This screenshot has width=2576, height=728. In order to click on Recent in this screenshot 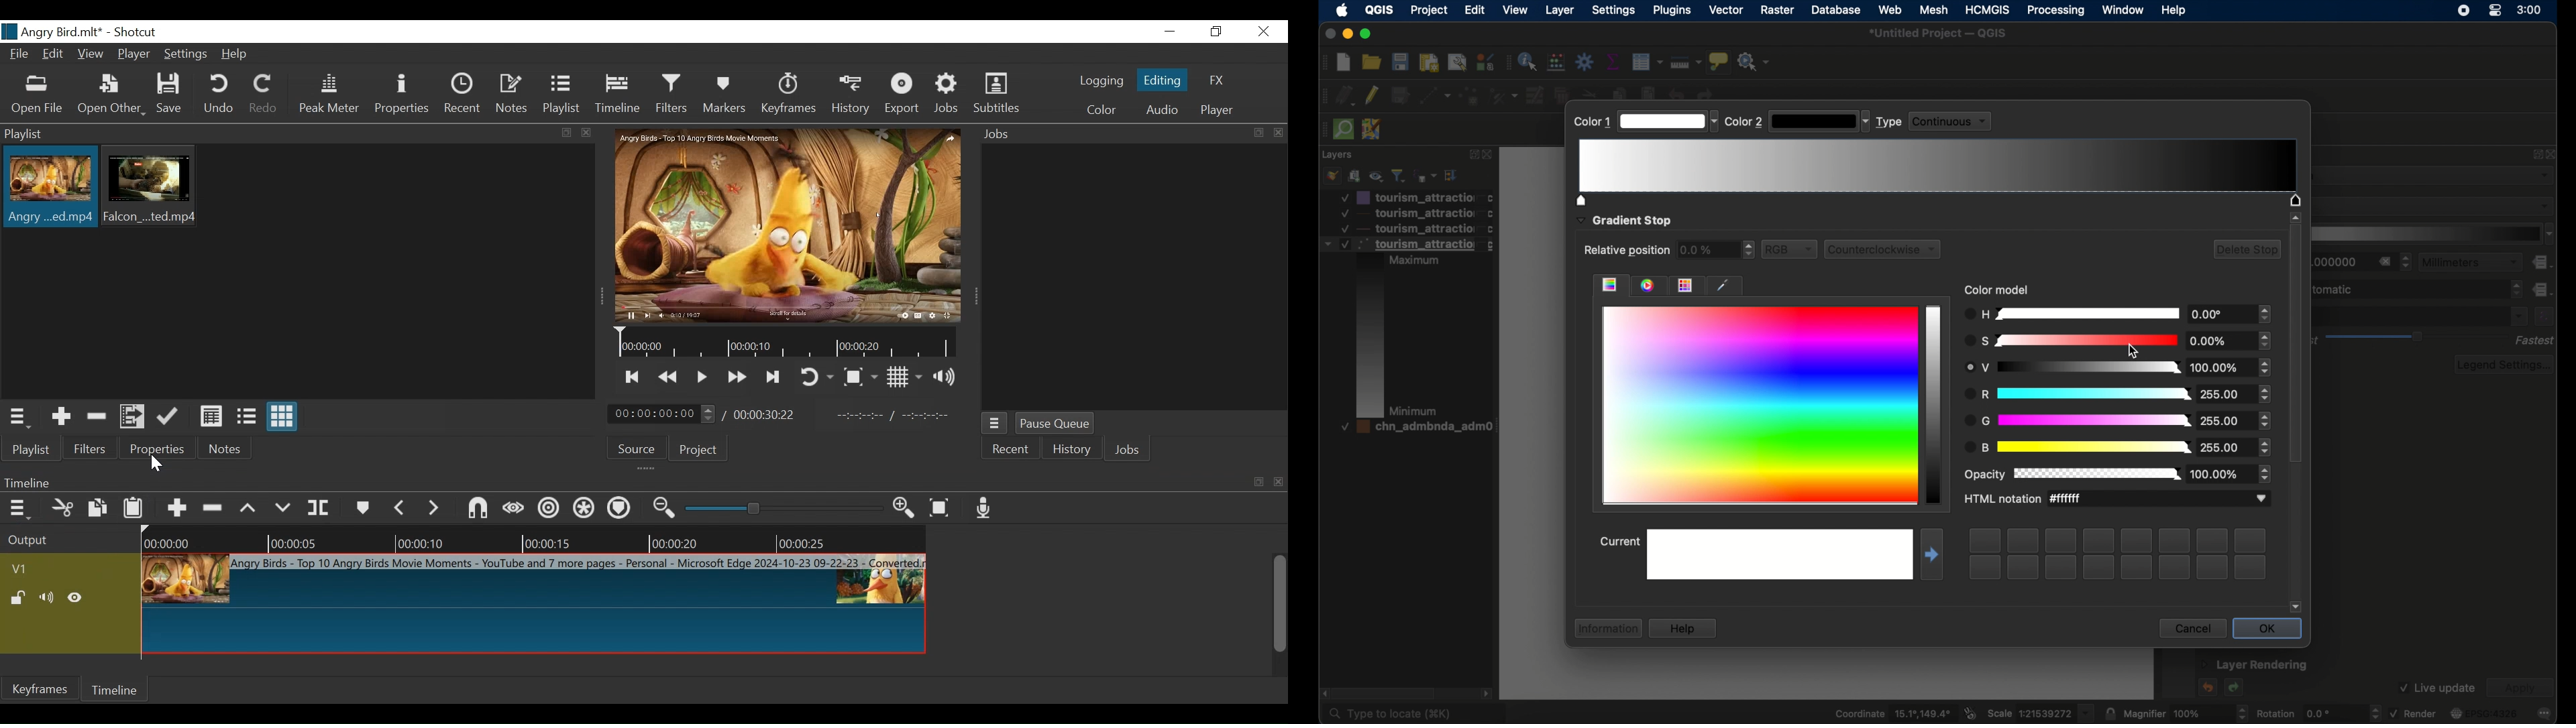, I will do `click(1011, 448)`.